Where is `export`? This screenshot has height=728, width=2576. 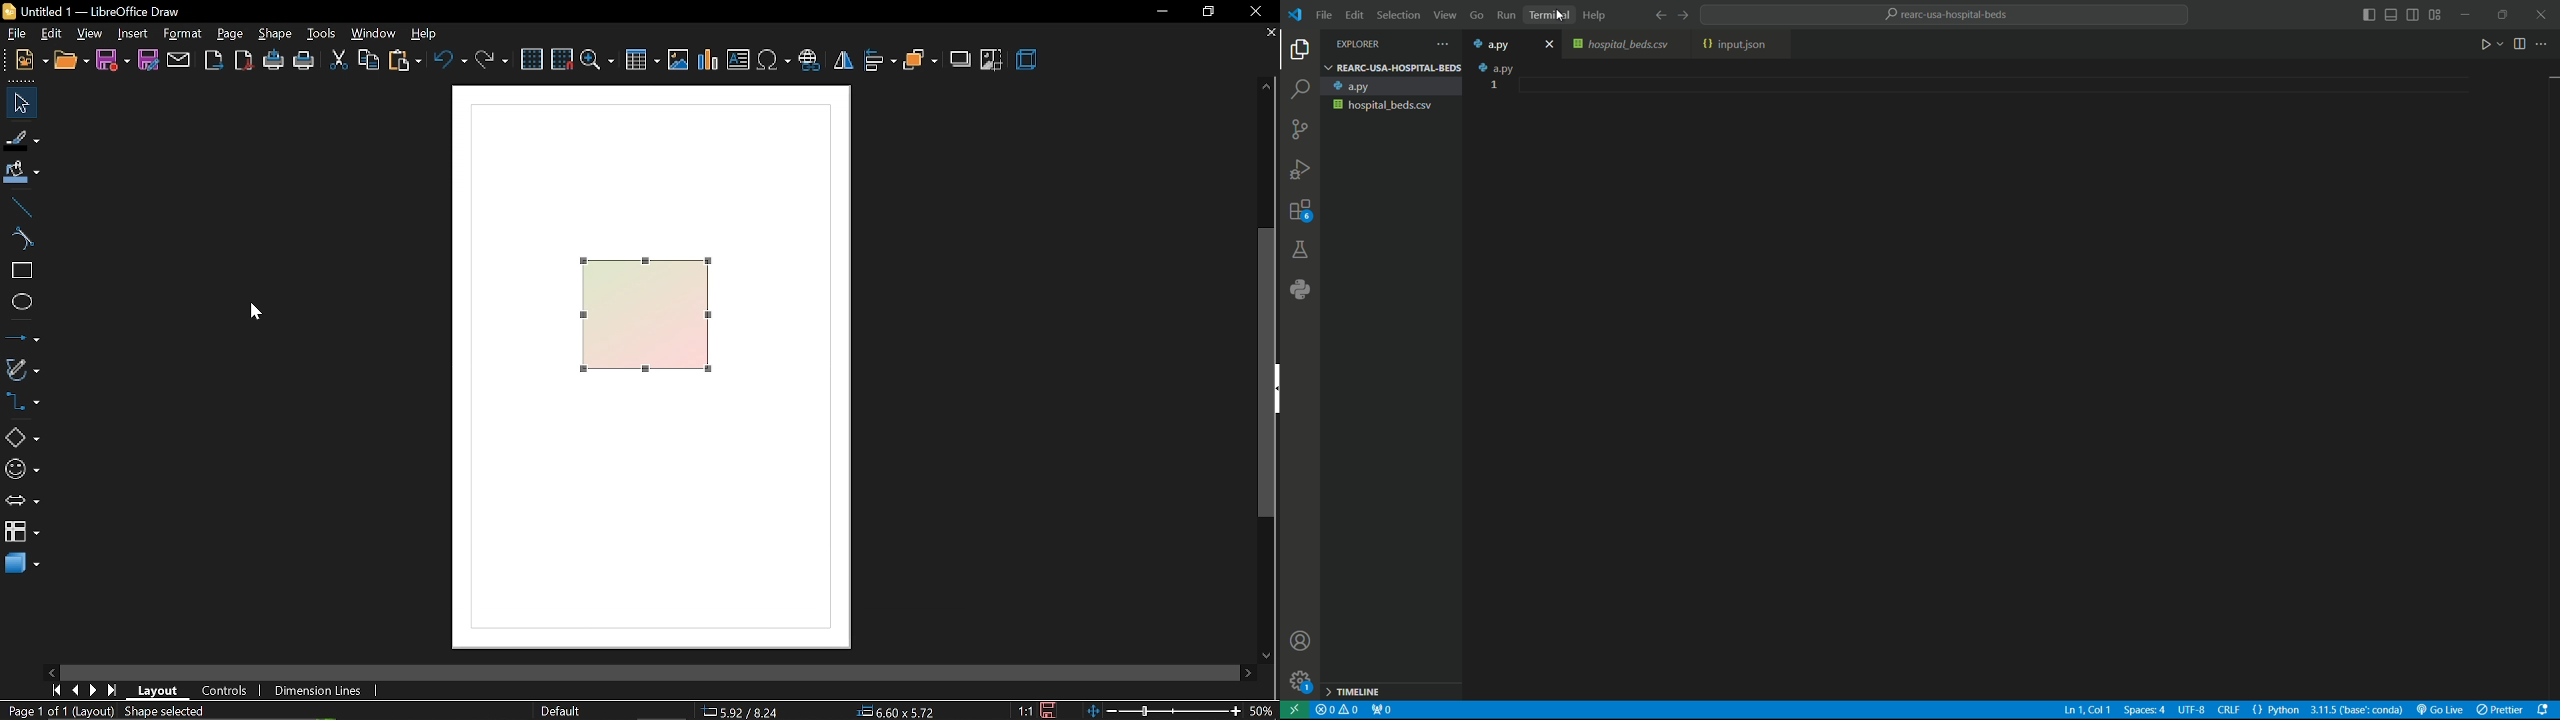
export is located at coordinates (216, 60).